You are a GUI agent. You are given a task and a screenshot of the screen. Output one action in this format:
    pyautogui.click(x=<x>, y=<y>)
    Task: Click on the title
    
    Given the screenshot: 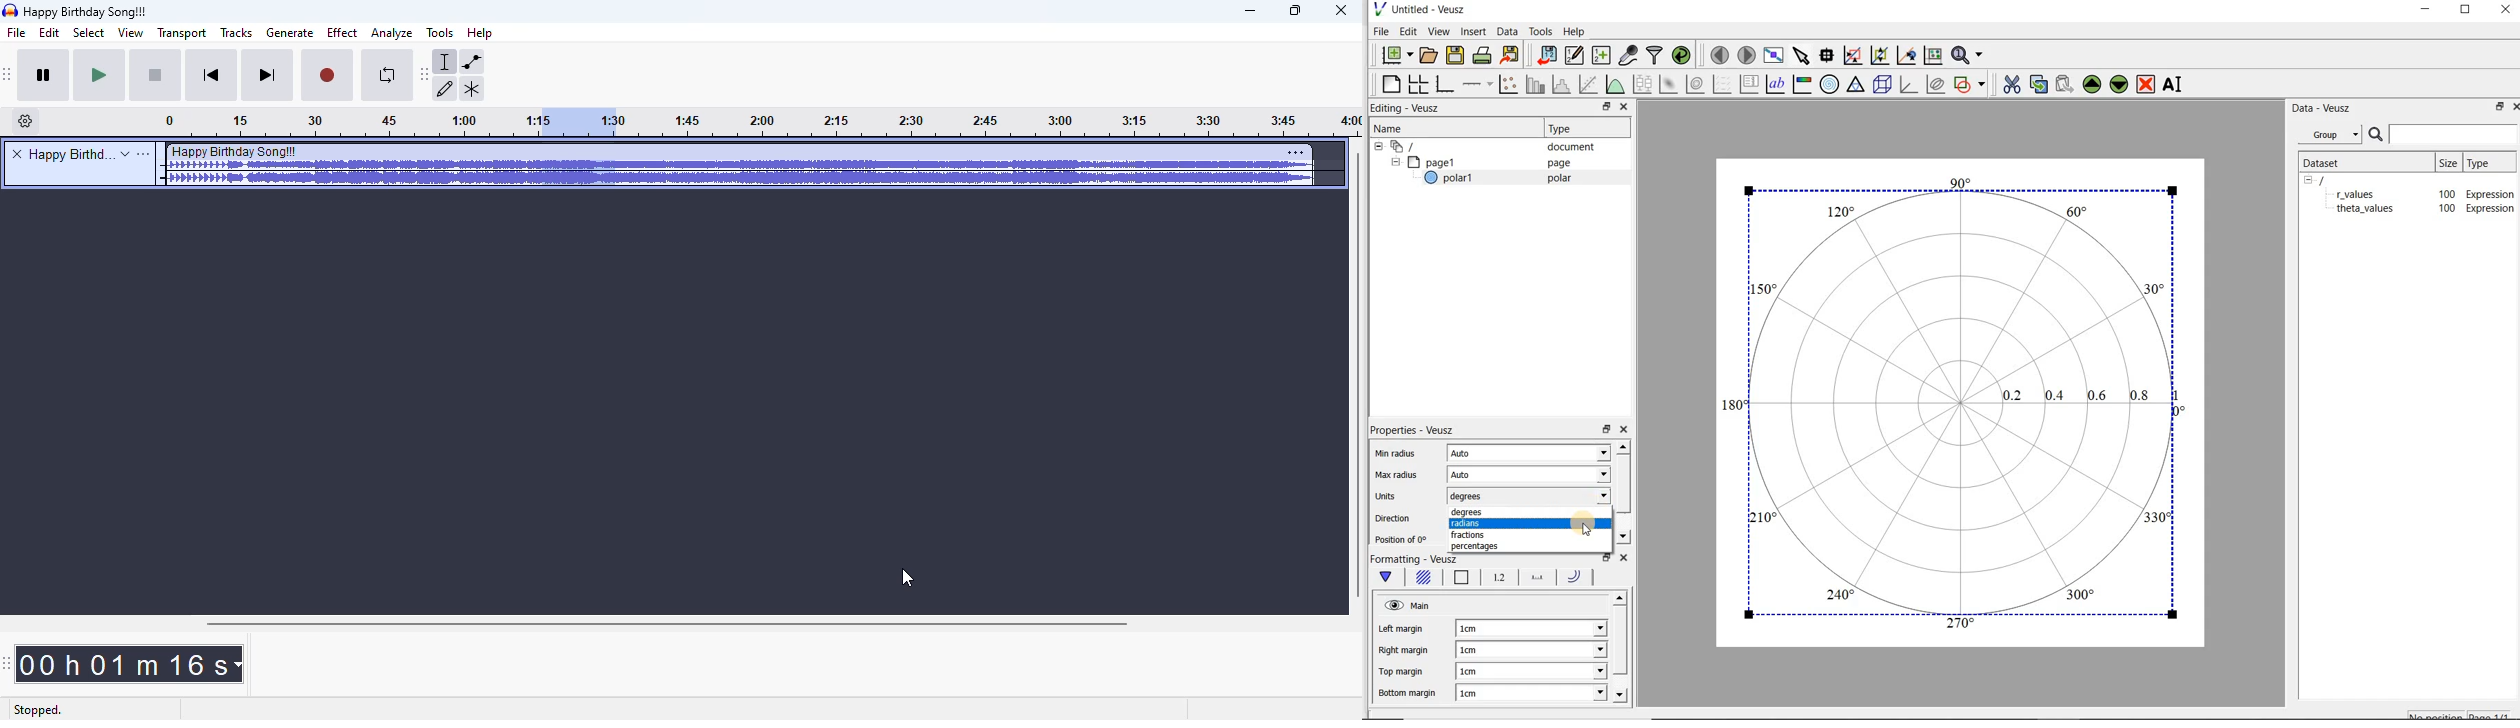 What is the action you would take?
    pyautogui.click(x=69, y=154)
    